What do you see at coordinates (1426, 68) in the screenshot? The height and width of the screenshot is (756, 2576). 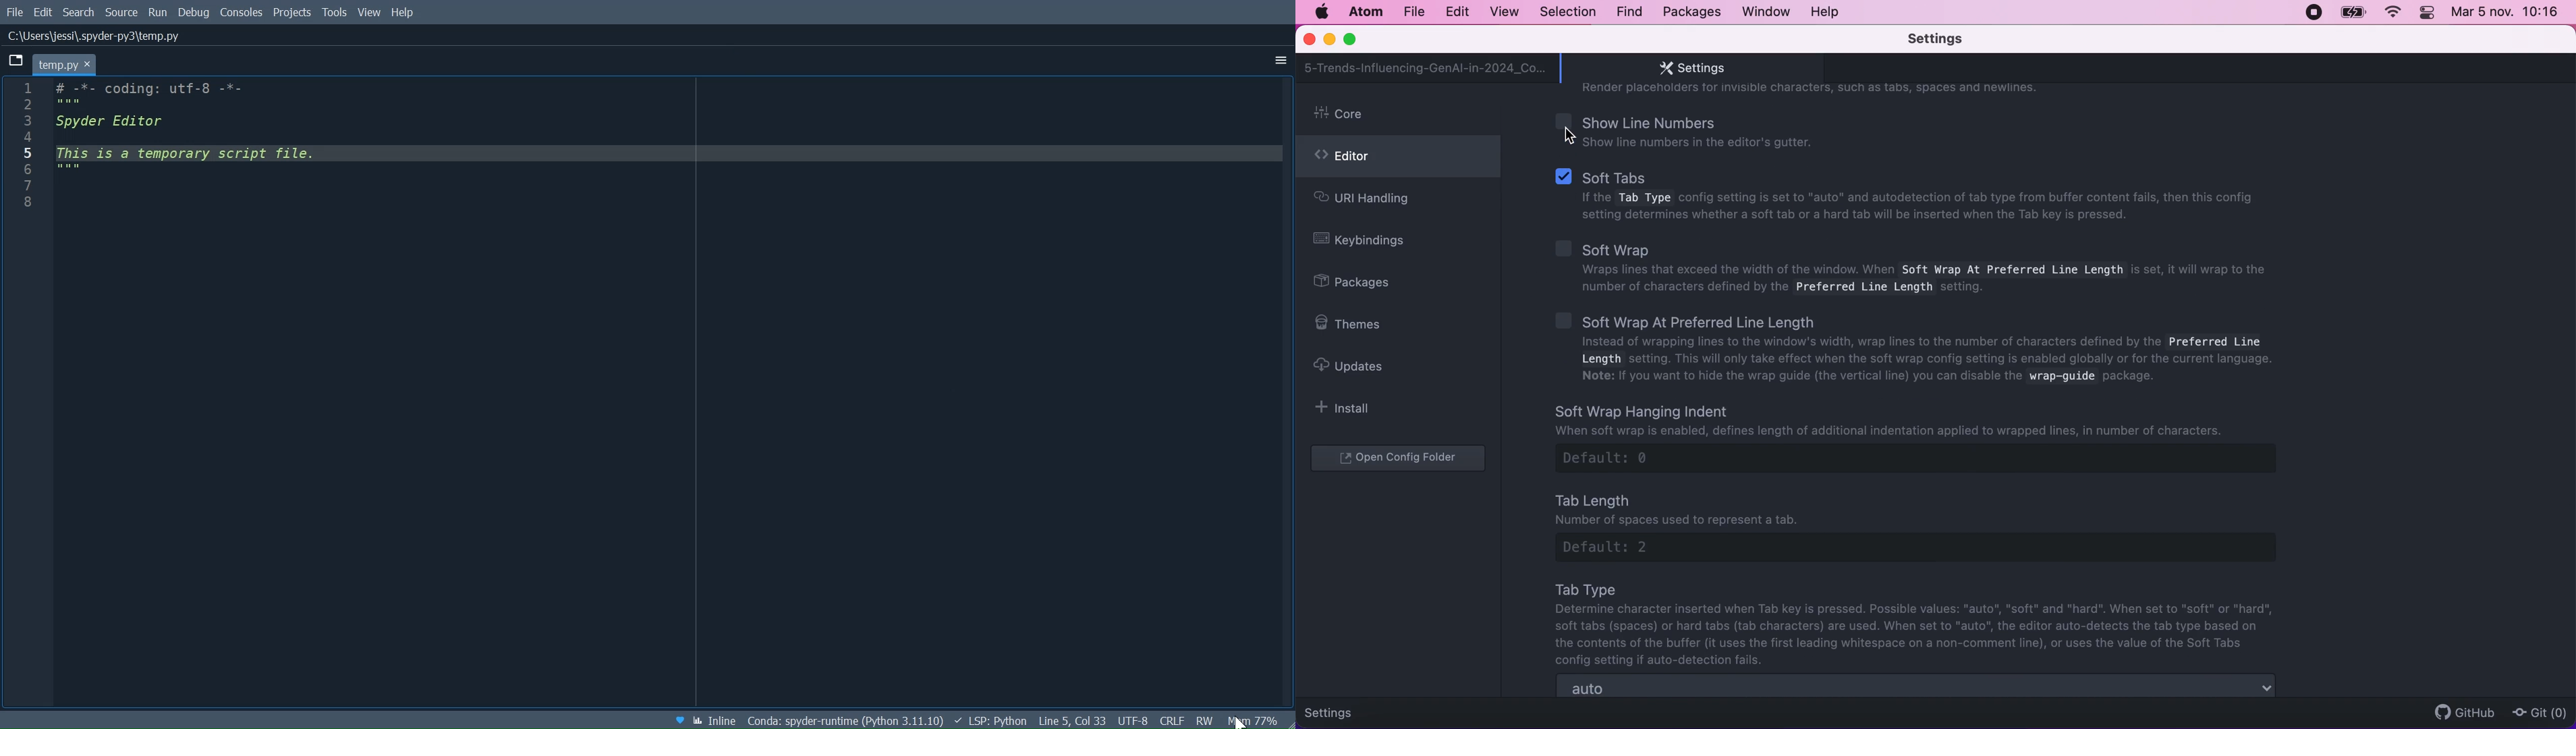 I see `tab` at bounding box center [1426, 68].